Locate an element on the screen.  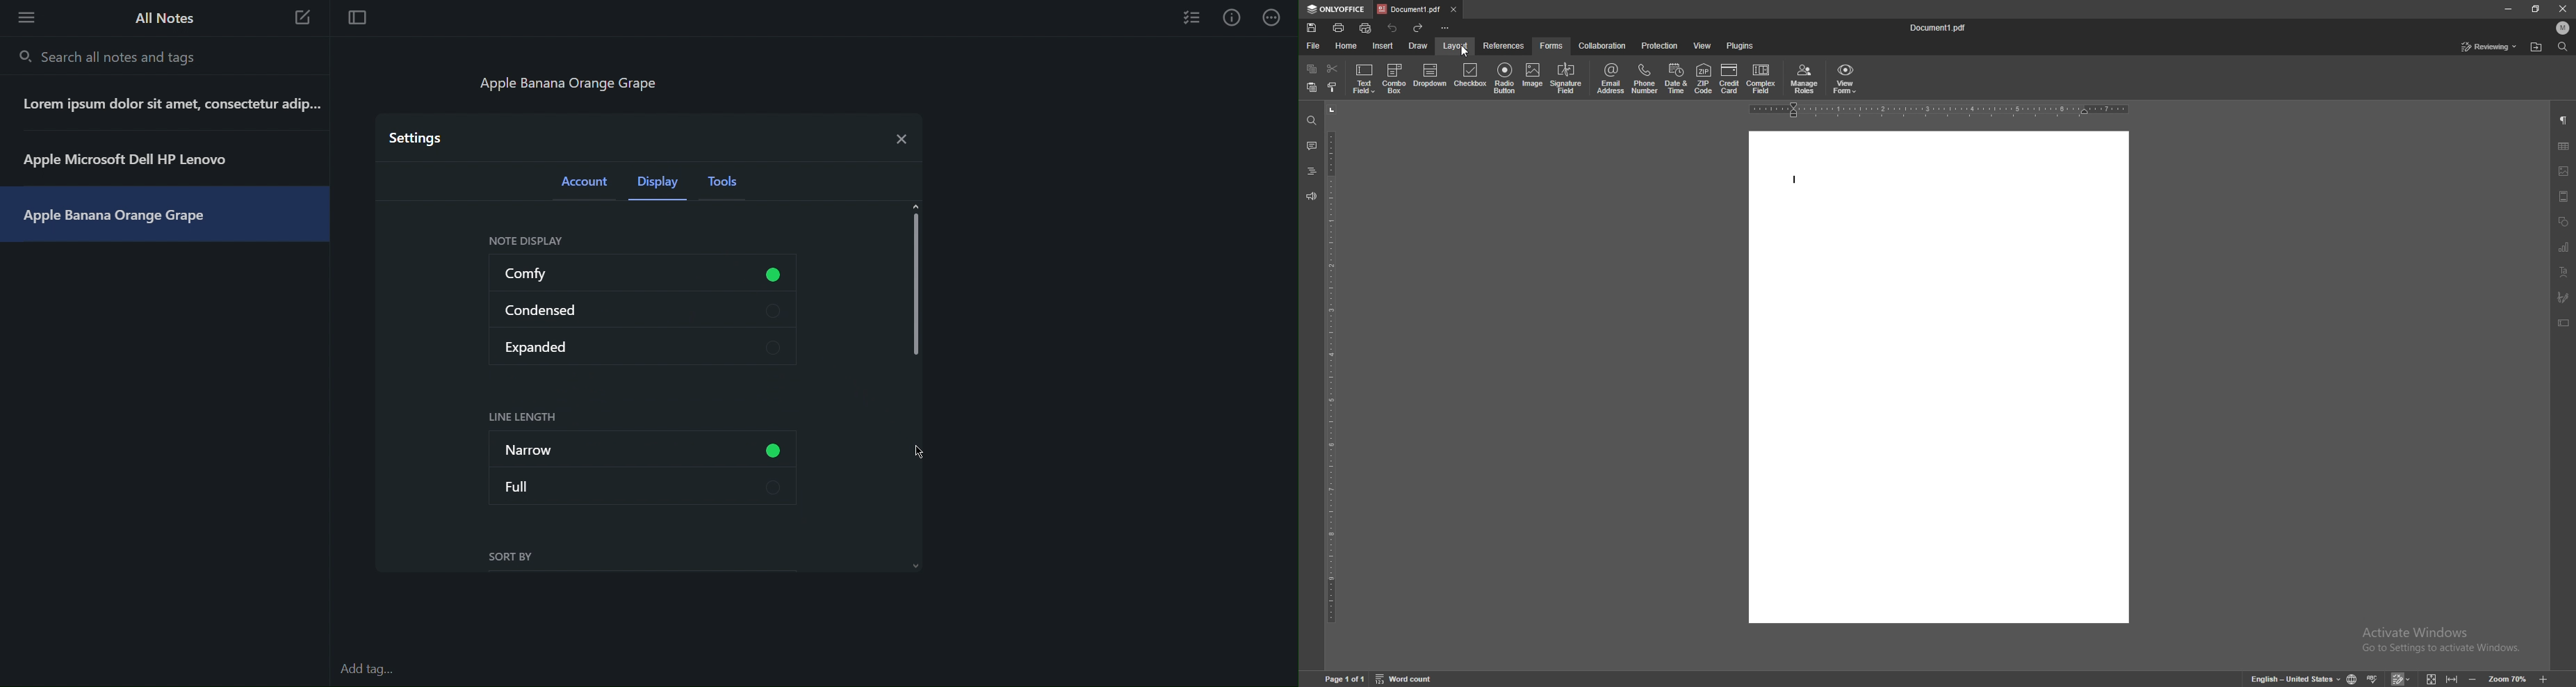
shapes is located at coordinates (2563, 222).